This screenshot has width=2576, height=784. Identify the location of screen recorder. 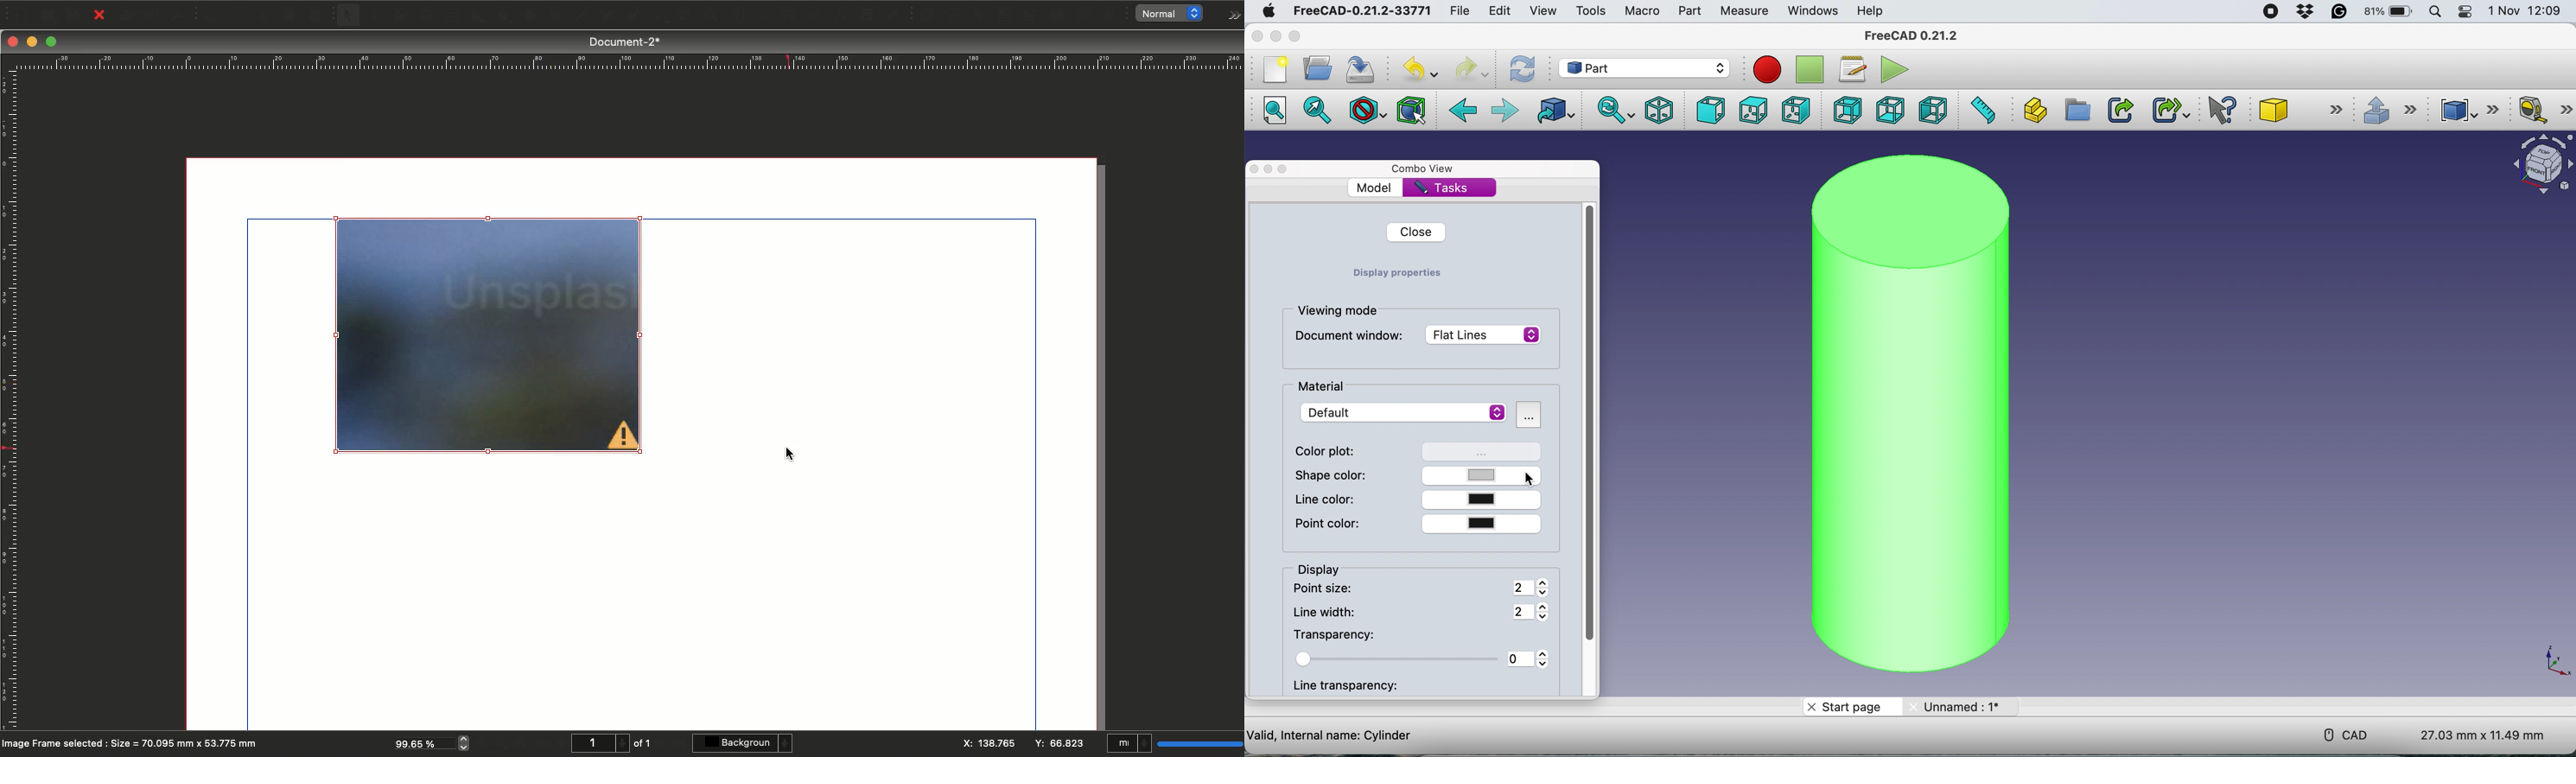
(2271, 13).